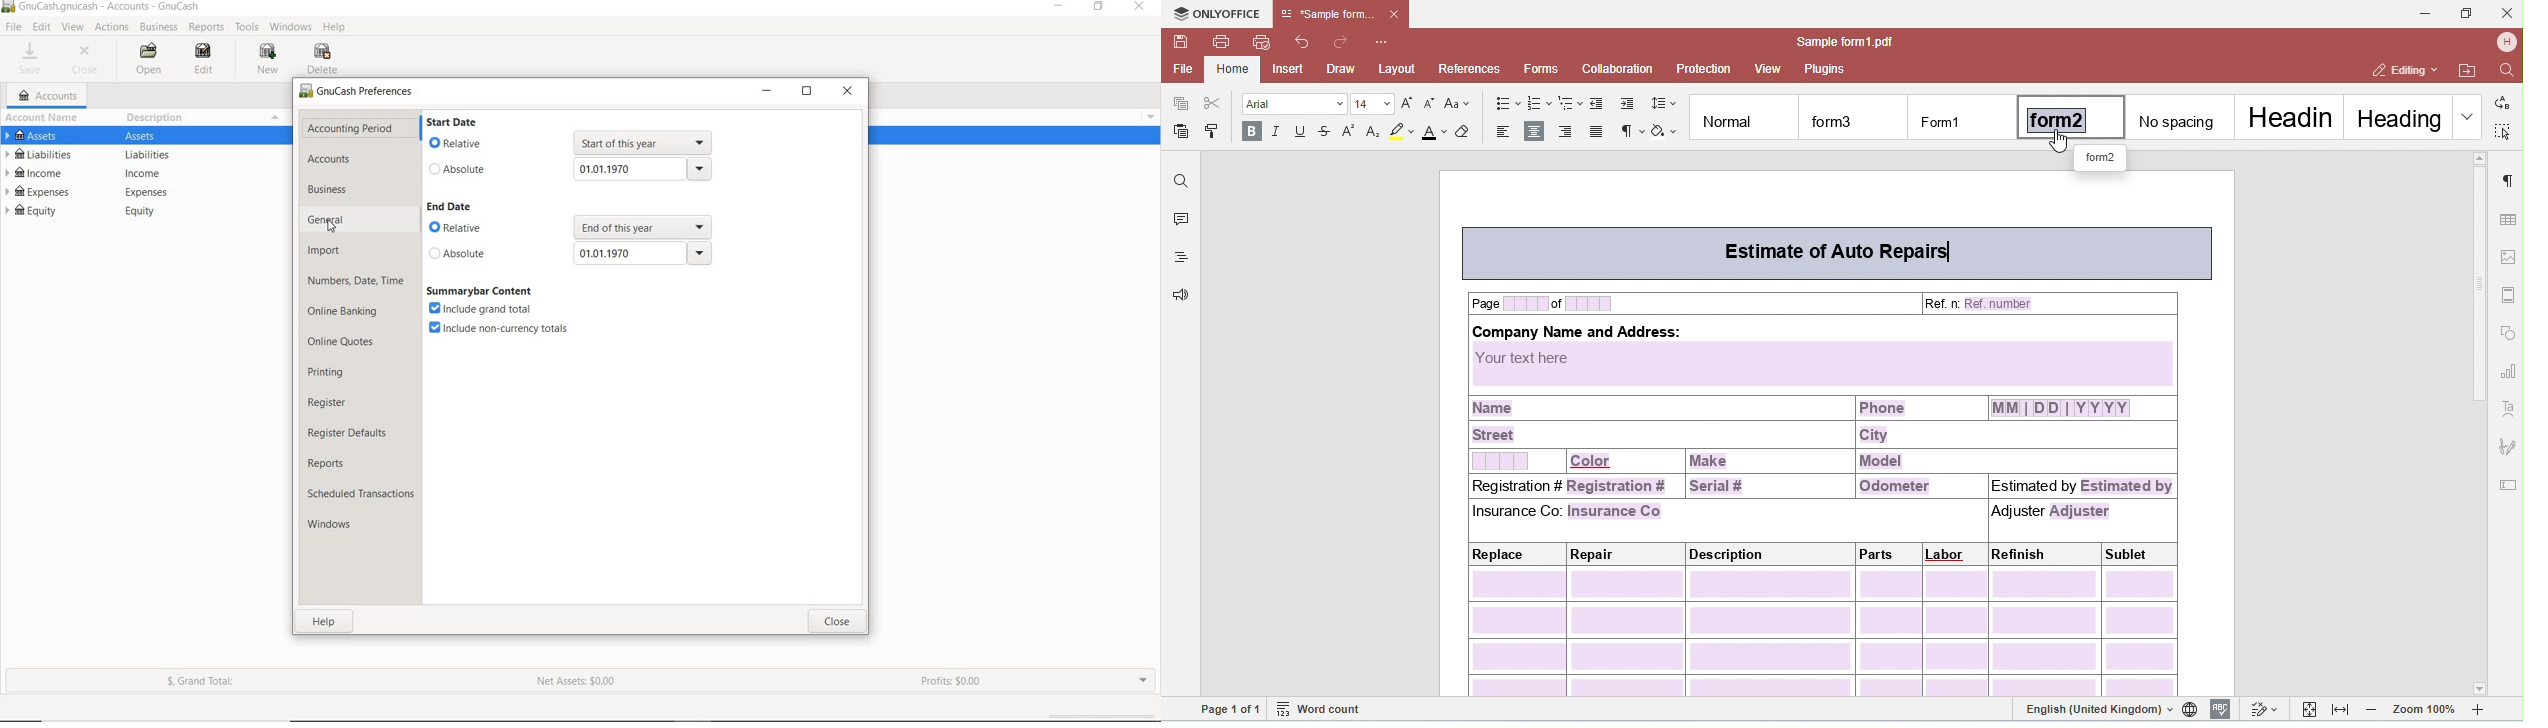 The height and width of the screenshot is (728, 2548). What do you see at coordinates (331, 160) in the screenshot?
I see `ACCOUNTS` at bounding box center [331, 160].